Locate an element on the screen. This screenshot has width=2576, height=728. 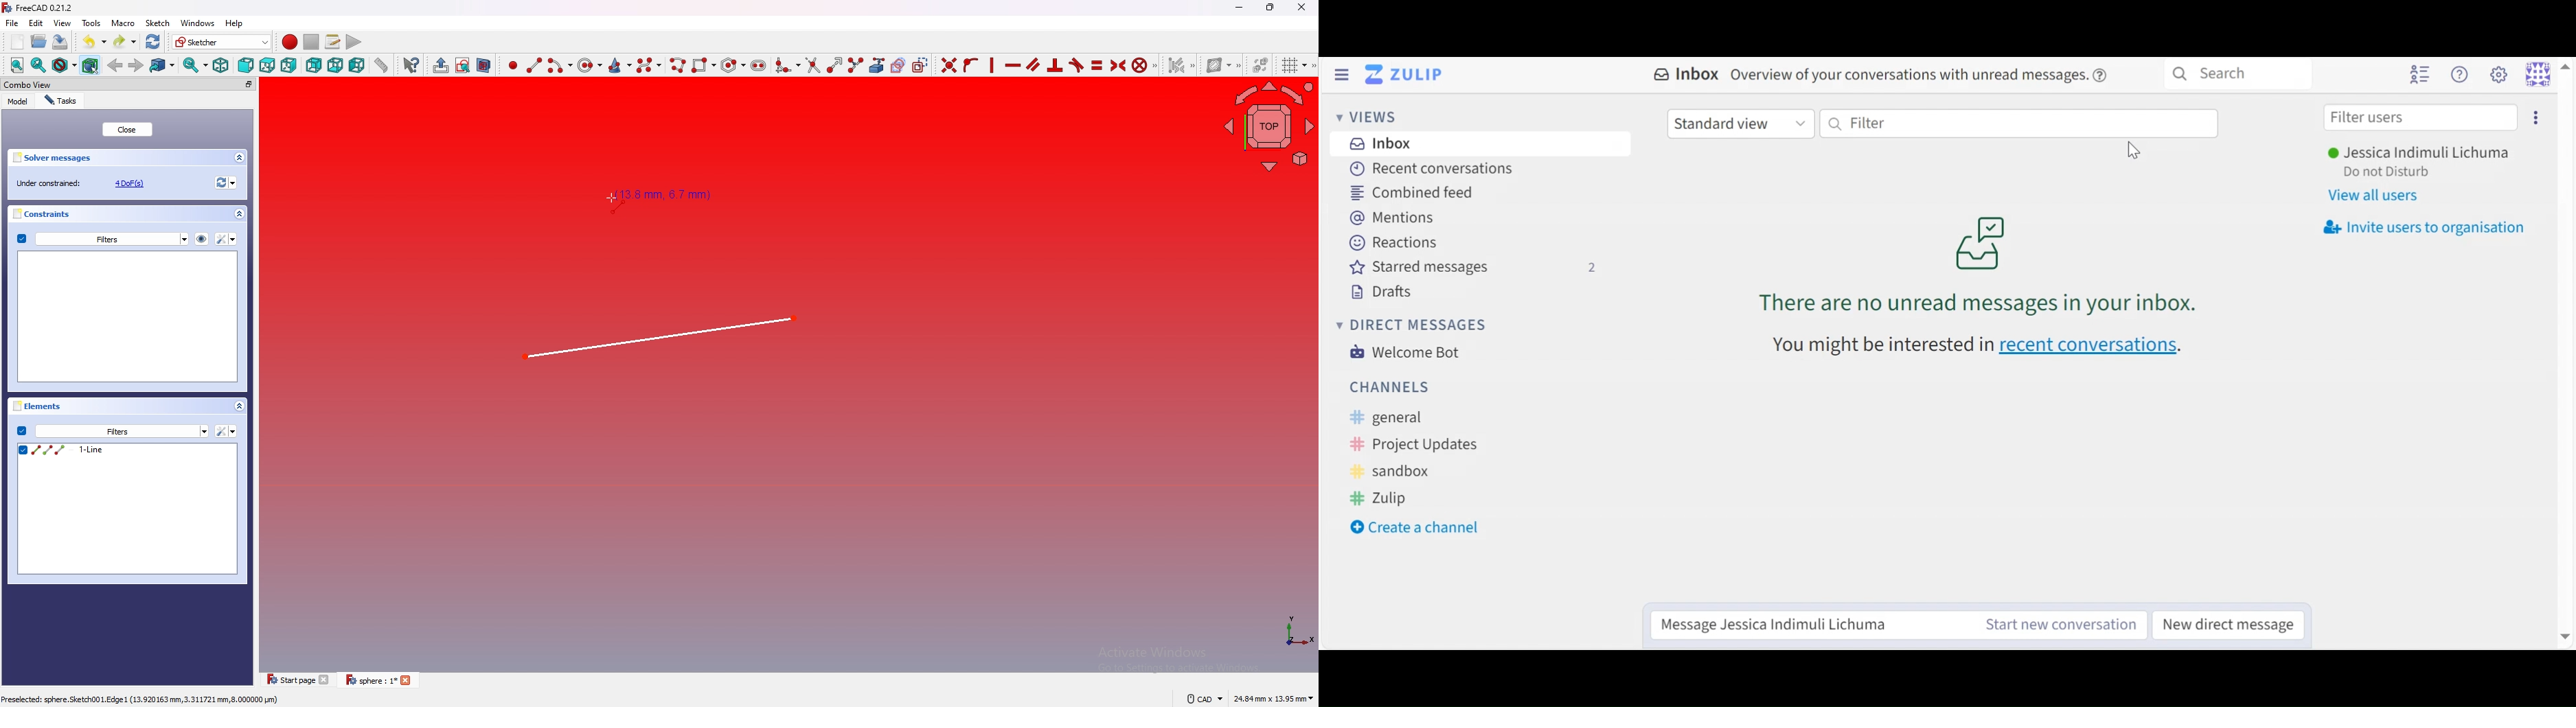
Create circle is located at coordinates (590, 65).